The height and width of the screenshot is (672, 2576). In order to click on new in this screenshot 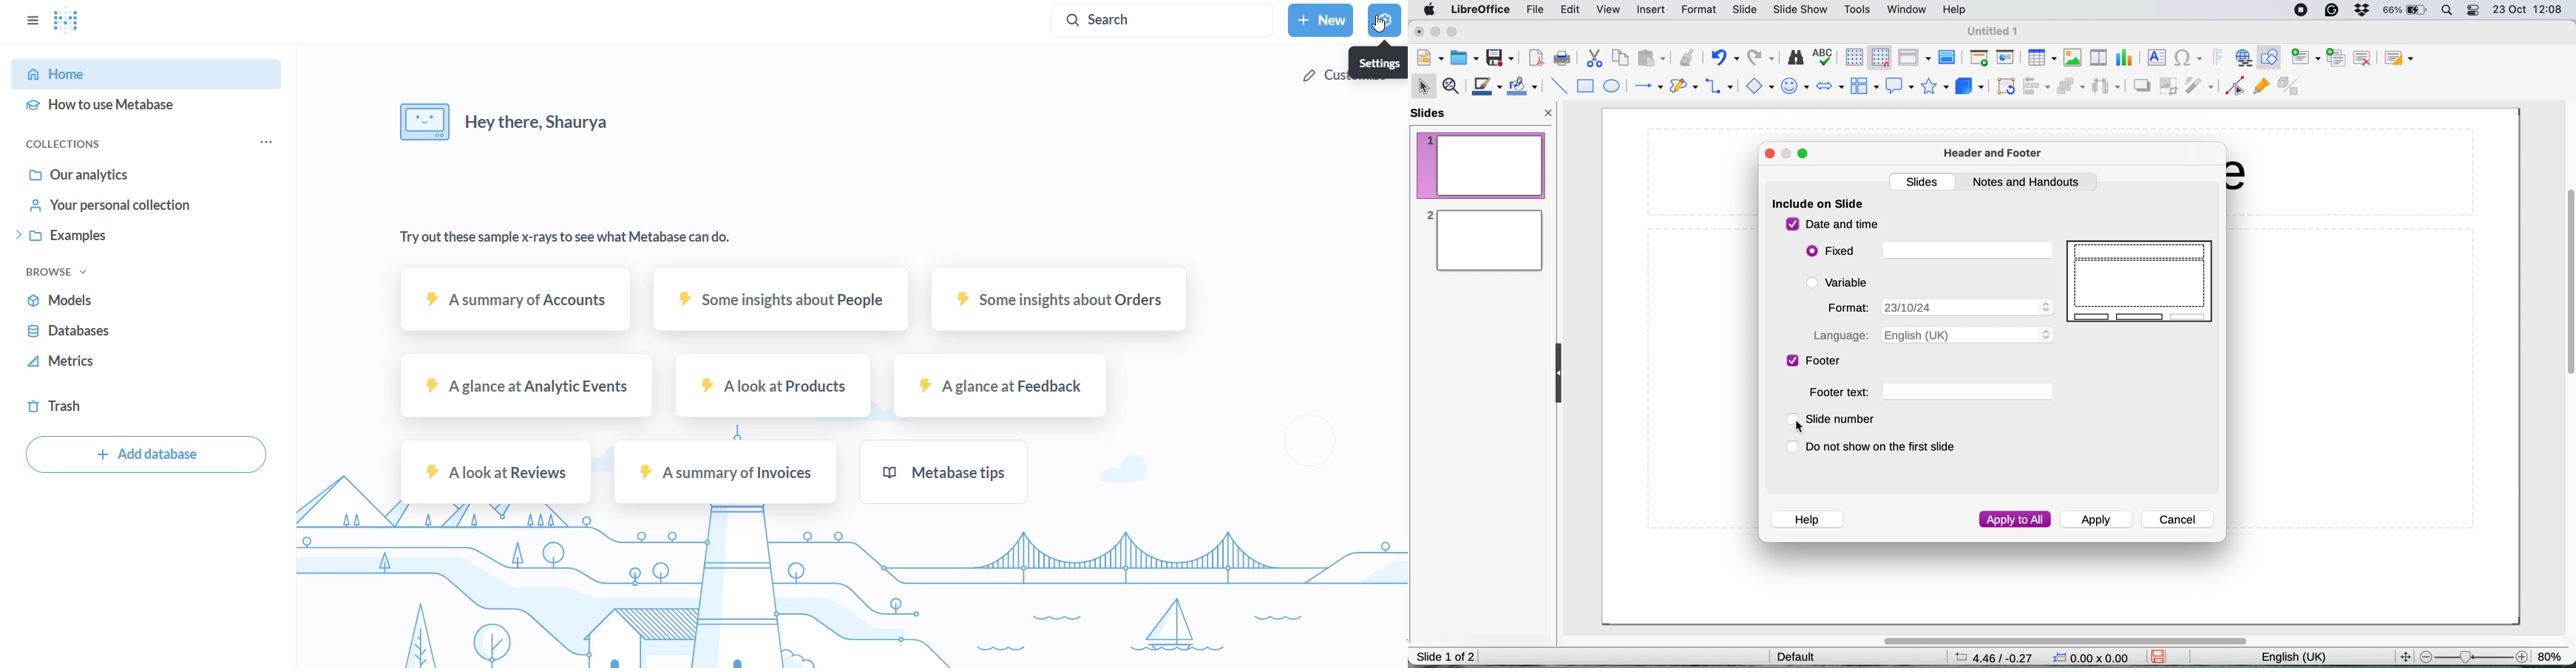, I will do `click(1431, 58)`.